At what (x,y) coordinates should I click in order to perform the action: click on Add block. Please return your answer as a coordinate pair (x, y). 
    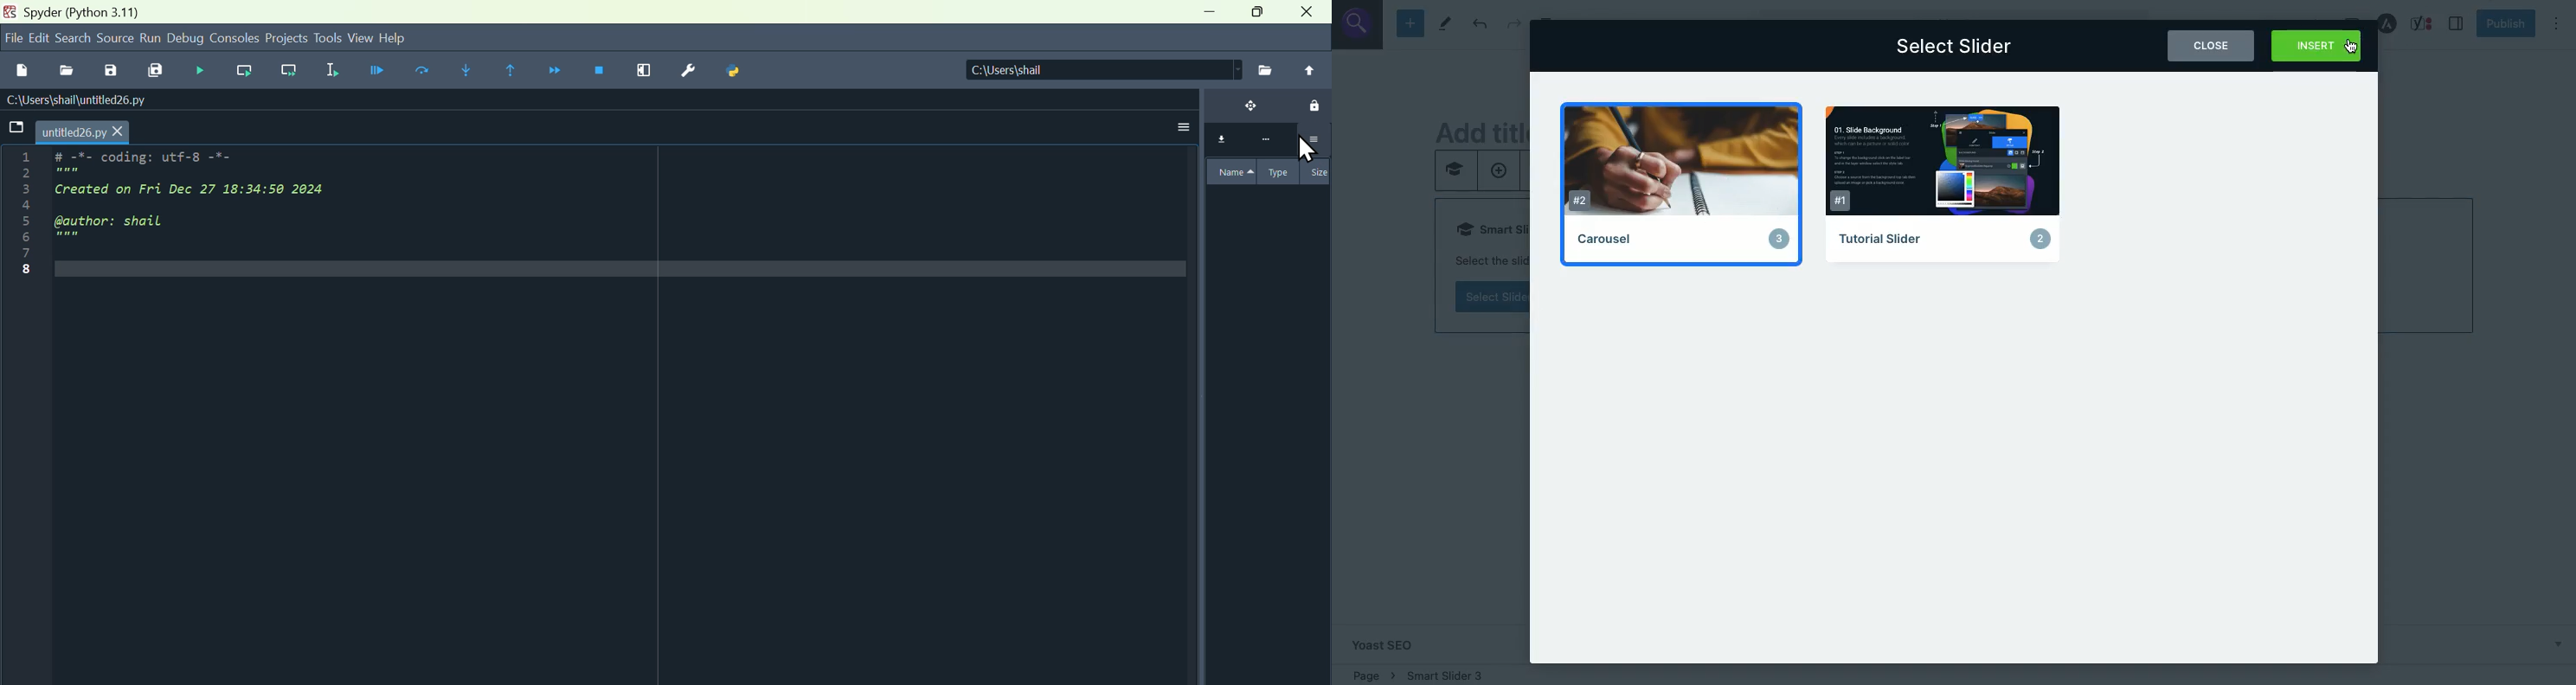
    Looking at the image, I should click on (1410, 24).